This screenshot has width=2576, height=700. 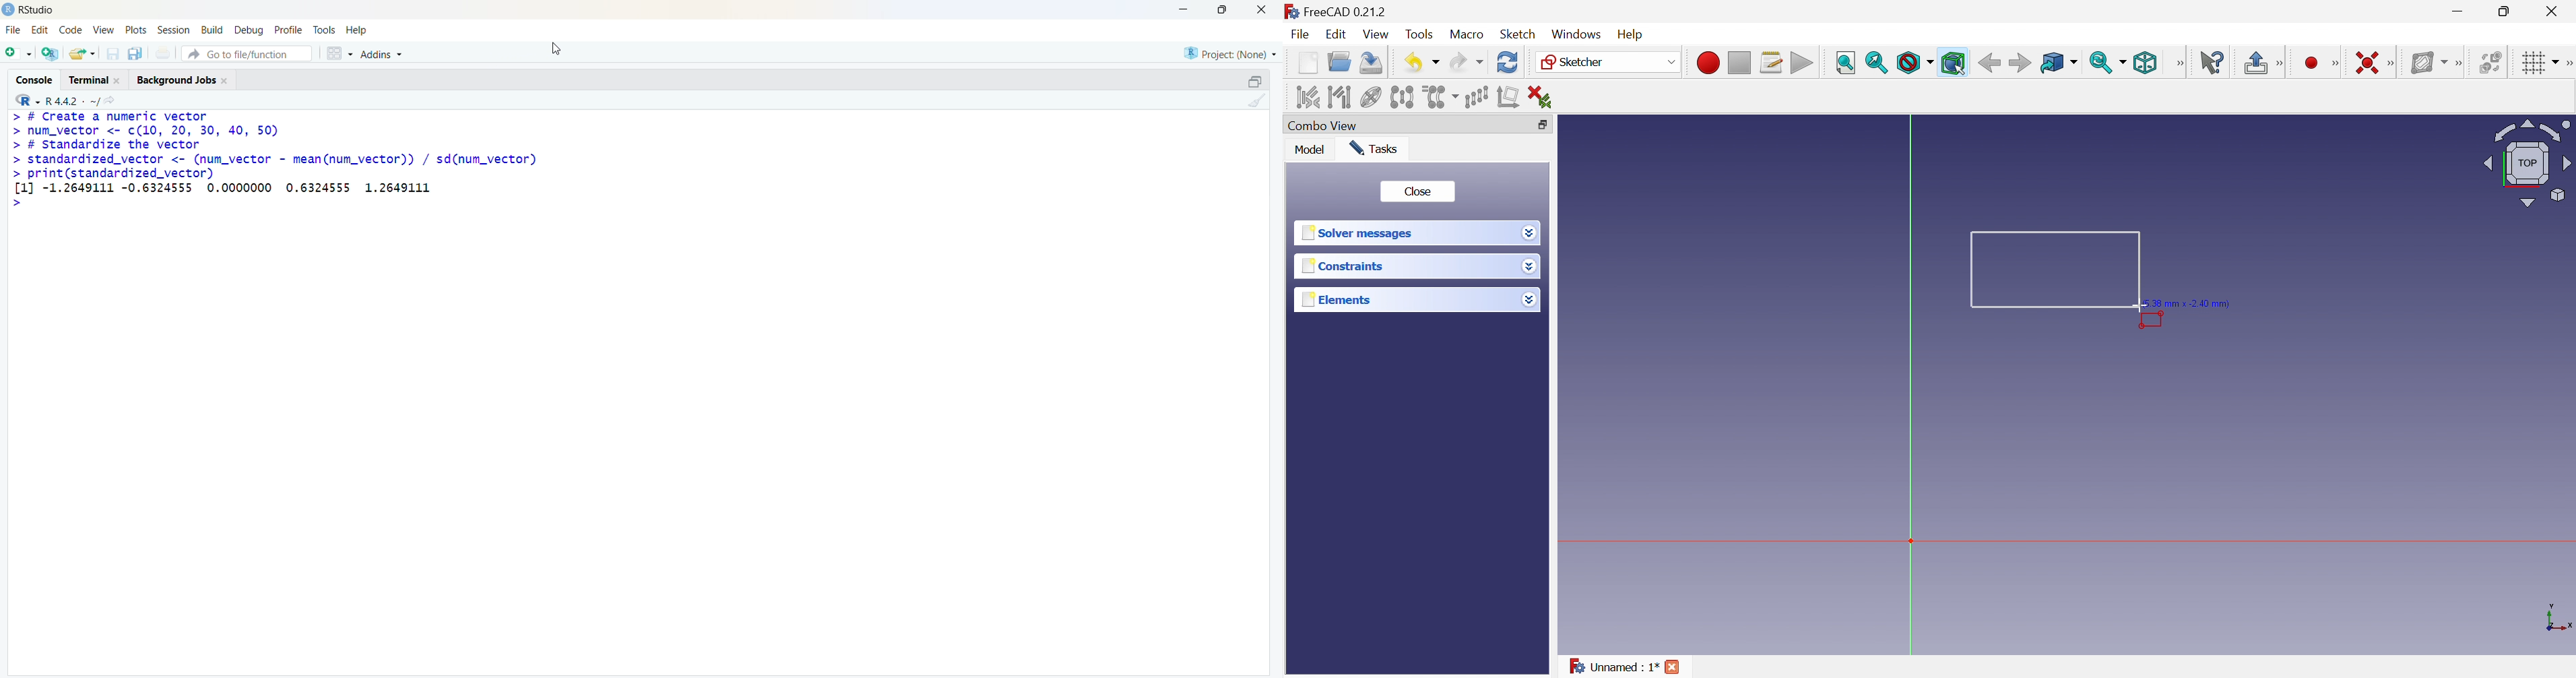 I want to click on save, so click(x=112, y=53).